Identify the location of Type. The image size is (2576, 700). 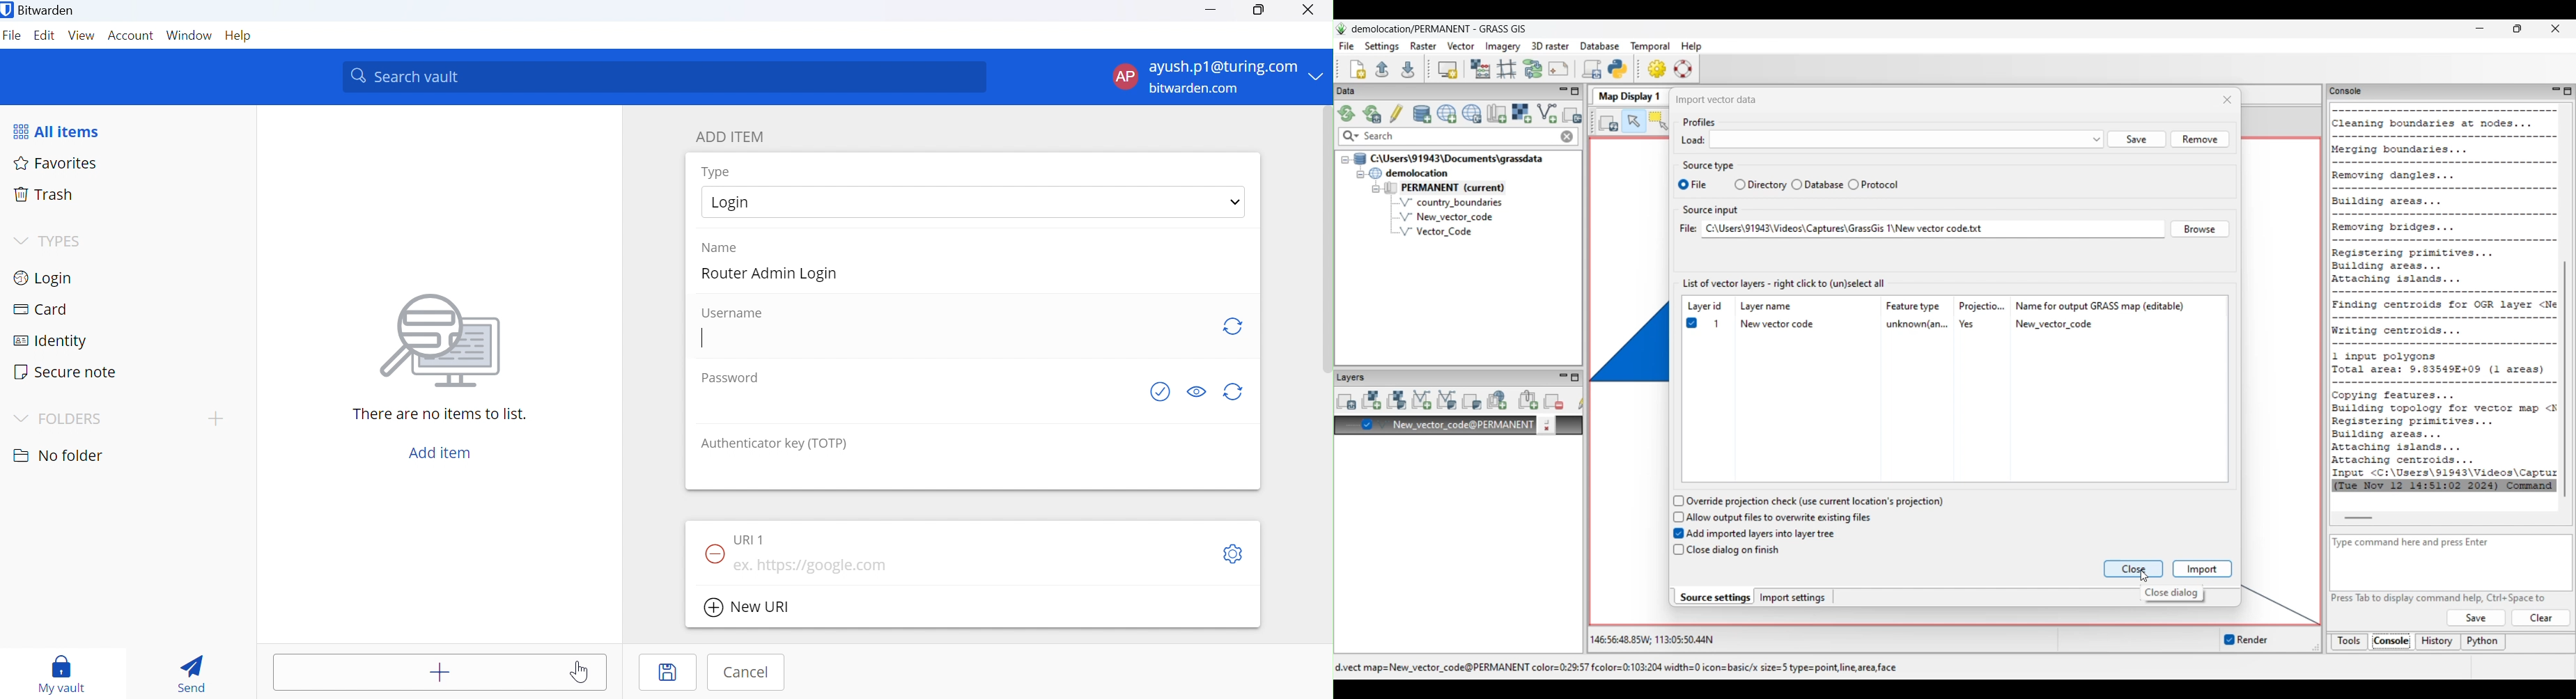
(716, 171).